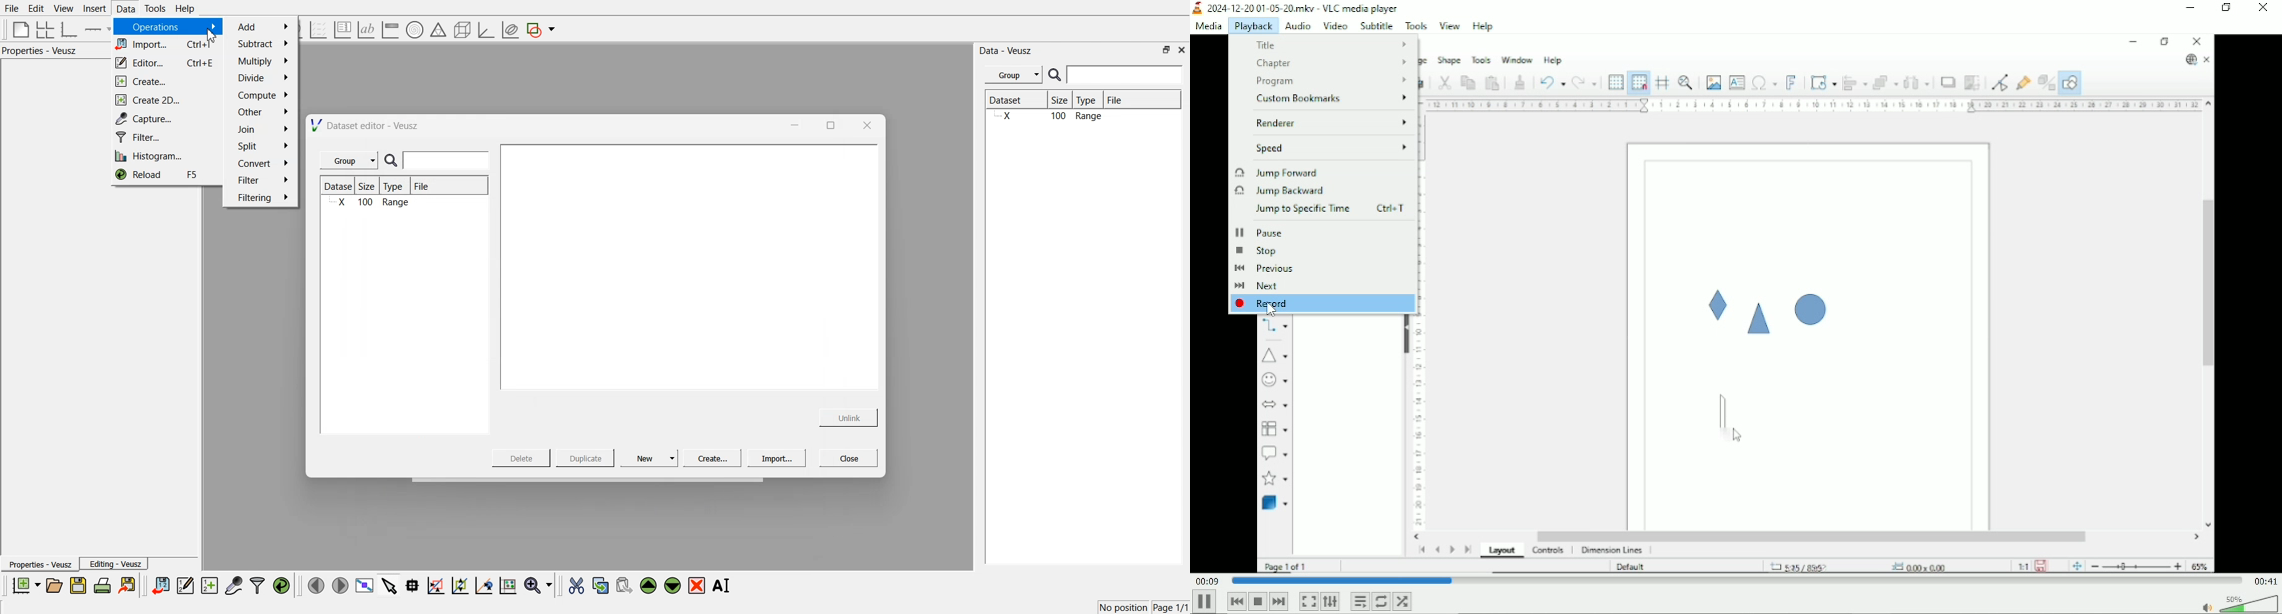  I want to click on Help, so click(1483, 26).